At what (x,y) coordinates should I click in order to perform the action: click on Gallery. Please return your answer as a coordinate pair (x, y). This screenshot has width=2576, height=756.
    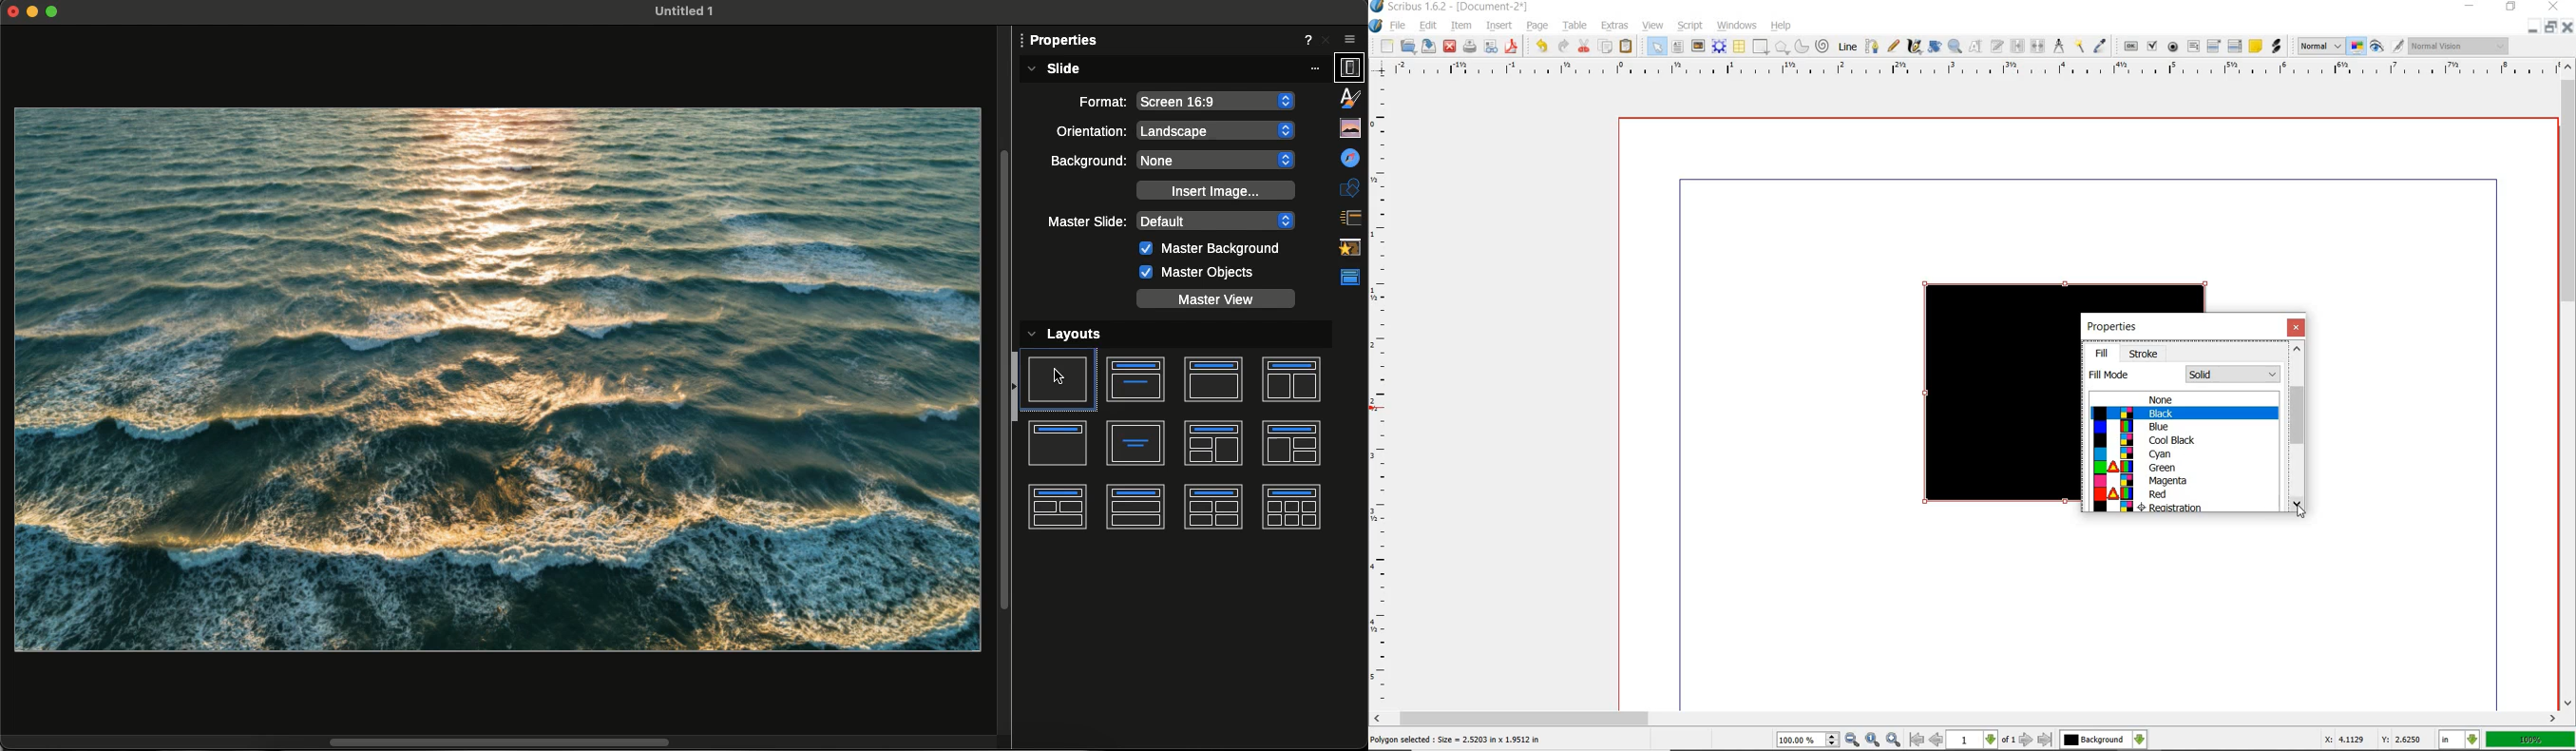
    Looking at the image, I should click on (1349, 129).